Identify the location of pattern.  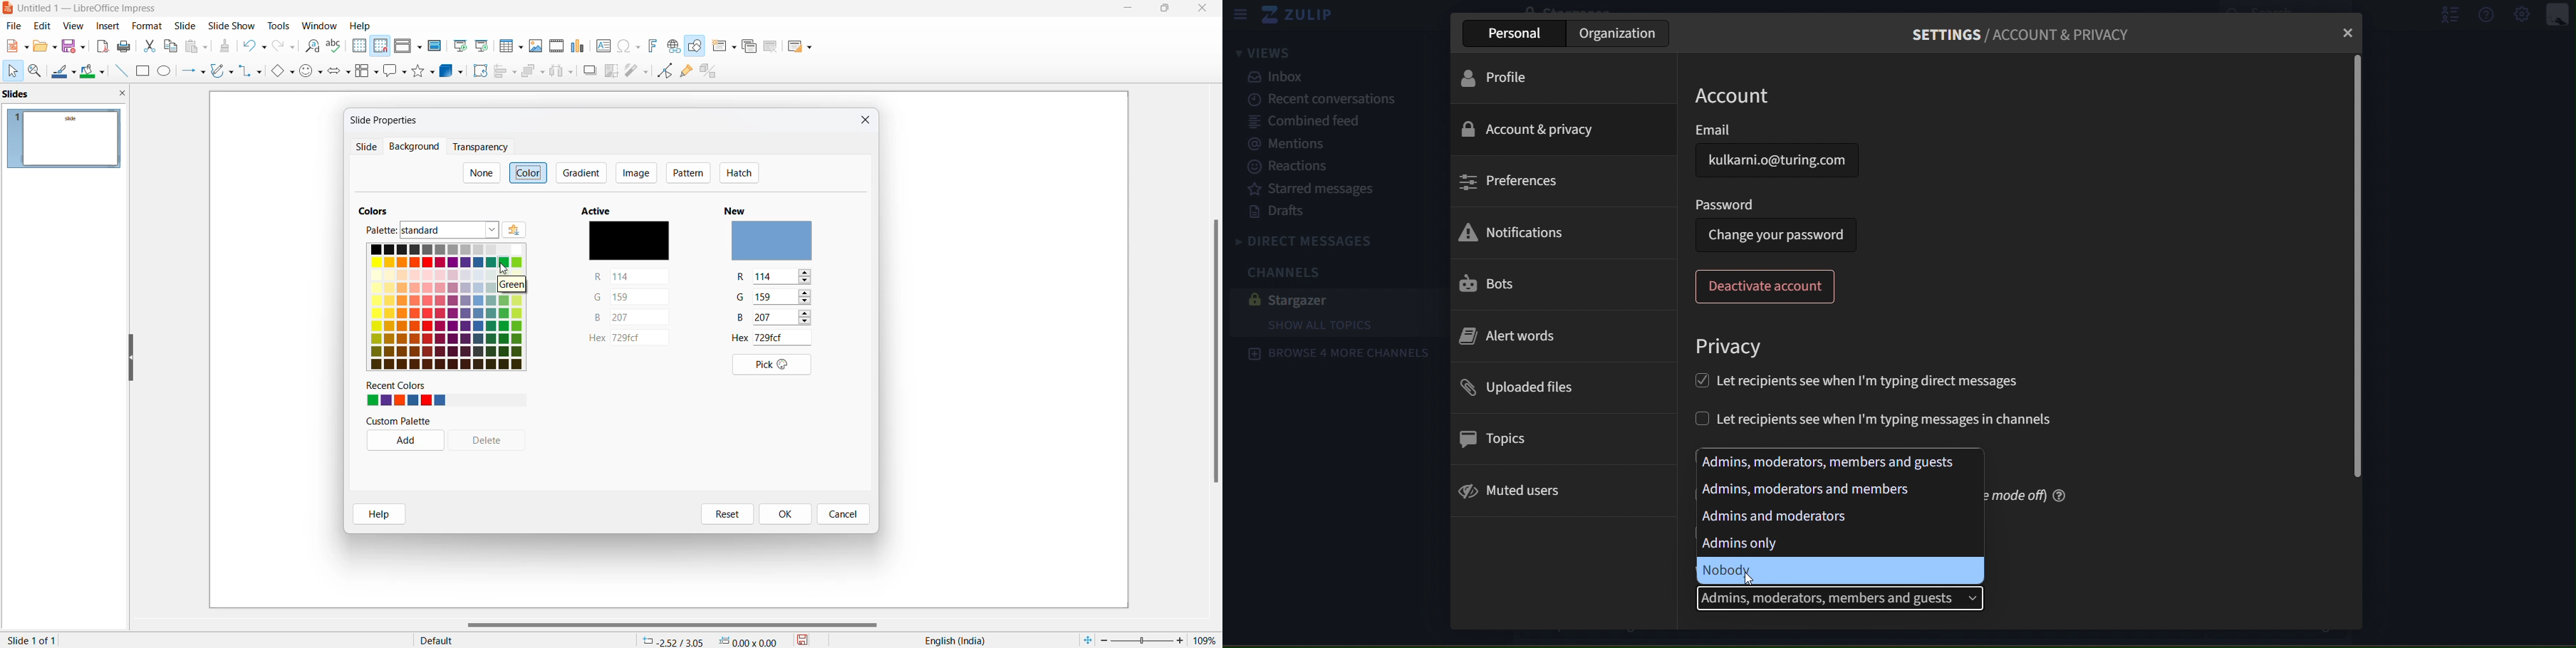
(688, 174).